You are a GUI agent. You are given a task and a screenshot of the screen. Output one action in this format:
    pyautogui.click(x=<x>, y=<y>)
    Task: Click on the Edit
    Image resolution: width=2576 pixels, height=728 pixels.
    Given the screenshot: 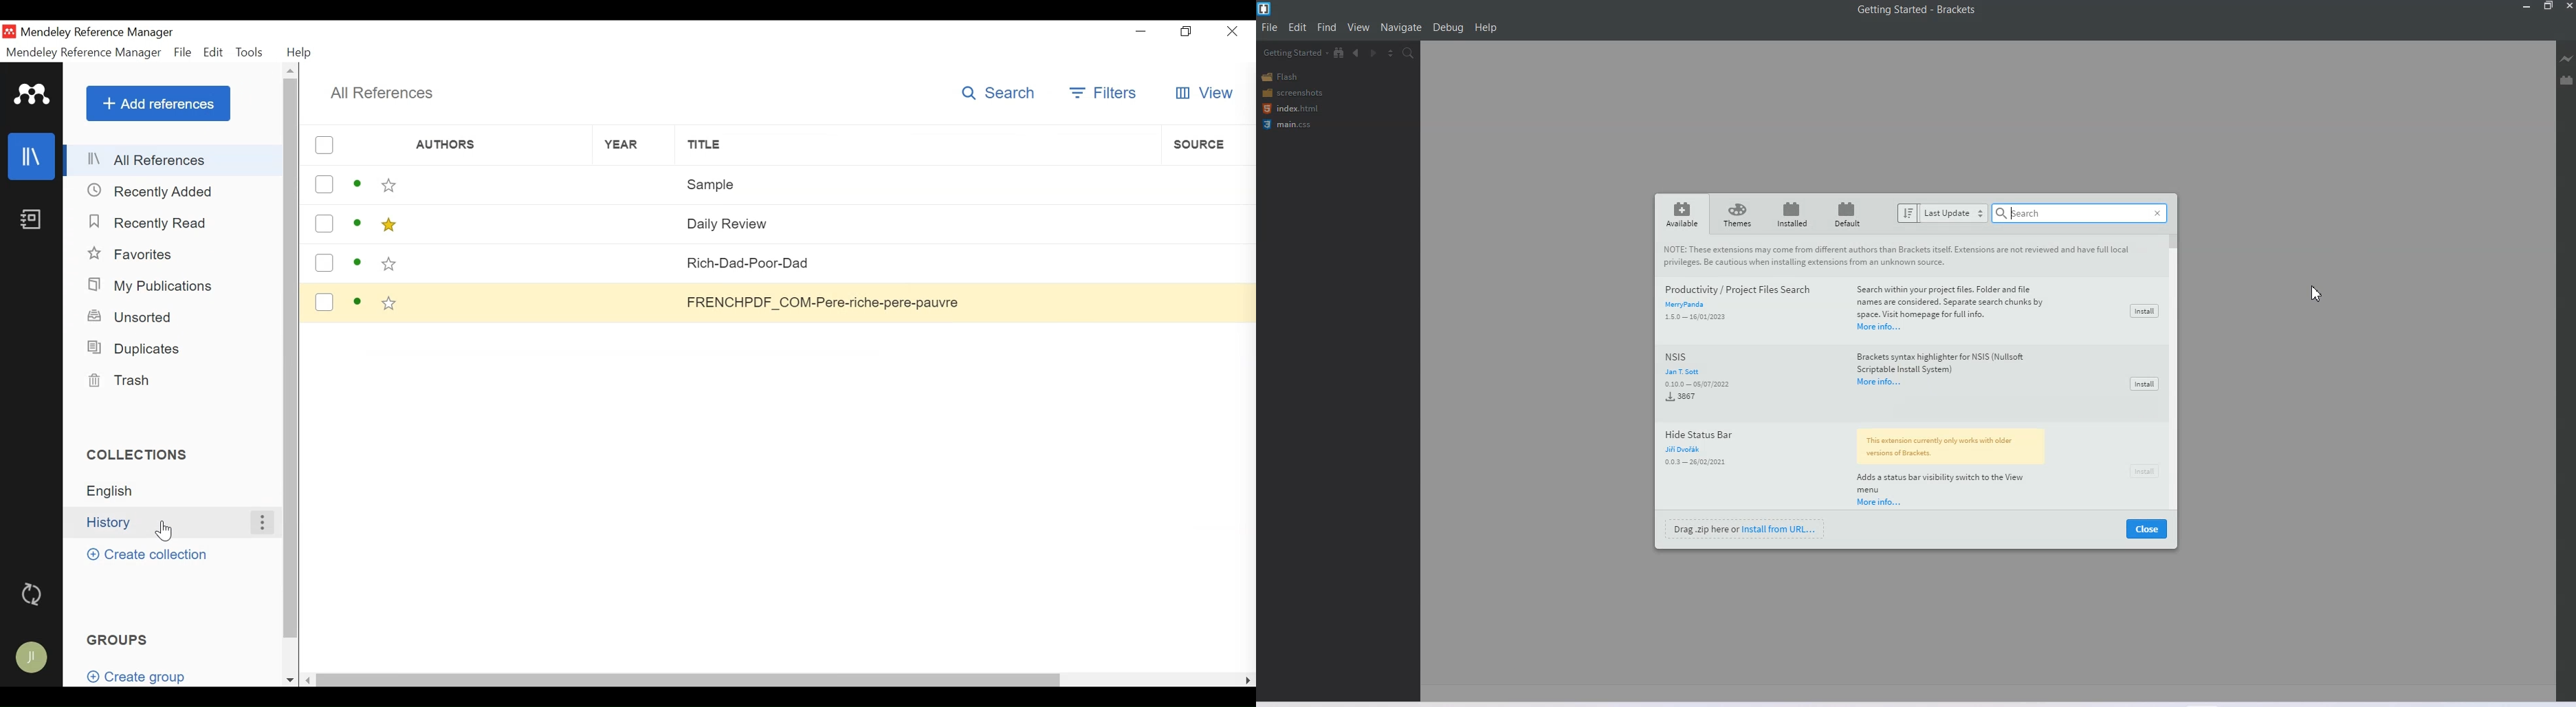 What is the action you would take?
    pyautogui.click(x=1297, y=28)
    